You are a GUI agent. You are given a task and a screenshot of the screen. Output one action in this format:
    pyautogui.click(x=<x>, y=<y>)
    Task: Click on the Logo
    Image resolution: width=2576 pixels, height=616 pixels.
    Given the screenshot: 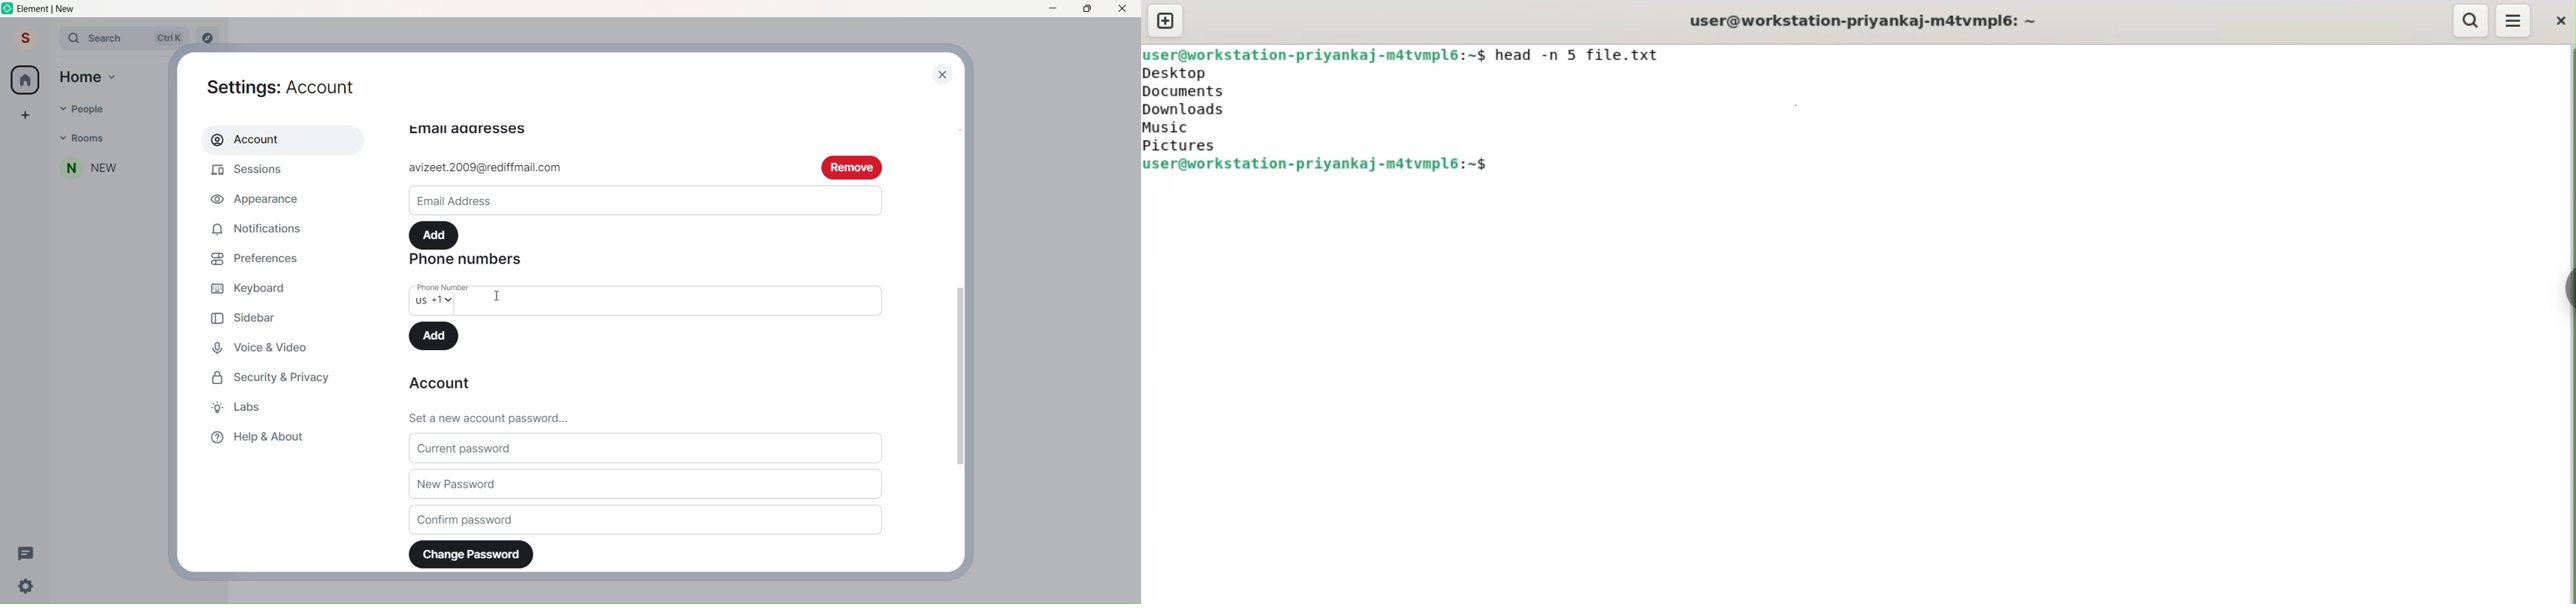 What is the action you would take?
    pyautogui.click(x=7, y=10)
    